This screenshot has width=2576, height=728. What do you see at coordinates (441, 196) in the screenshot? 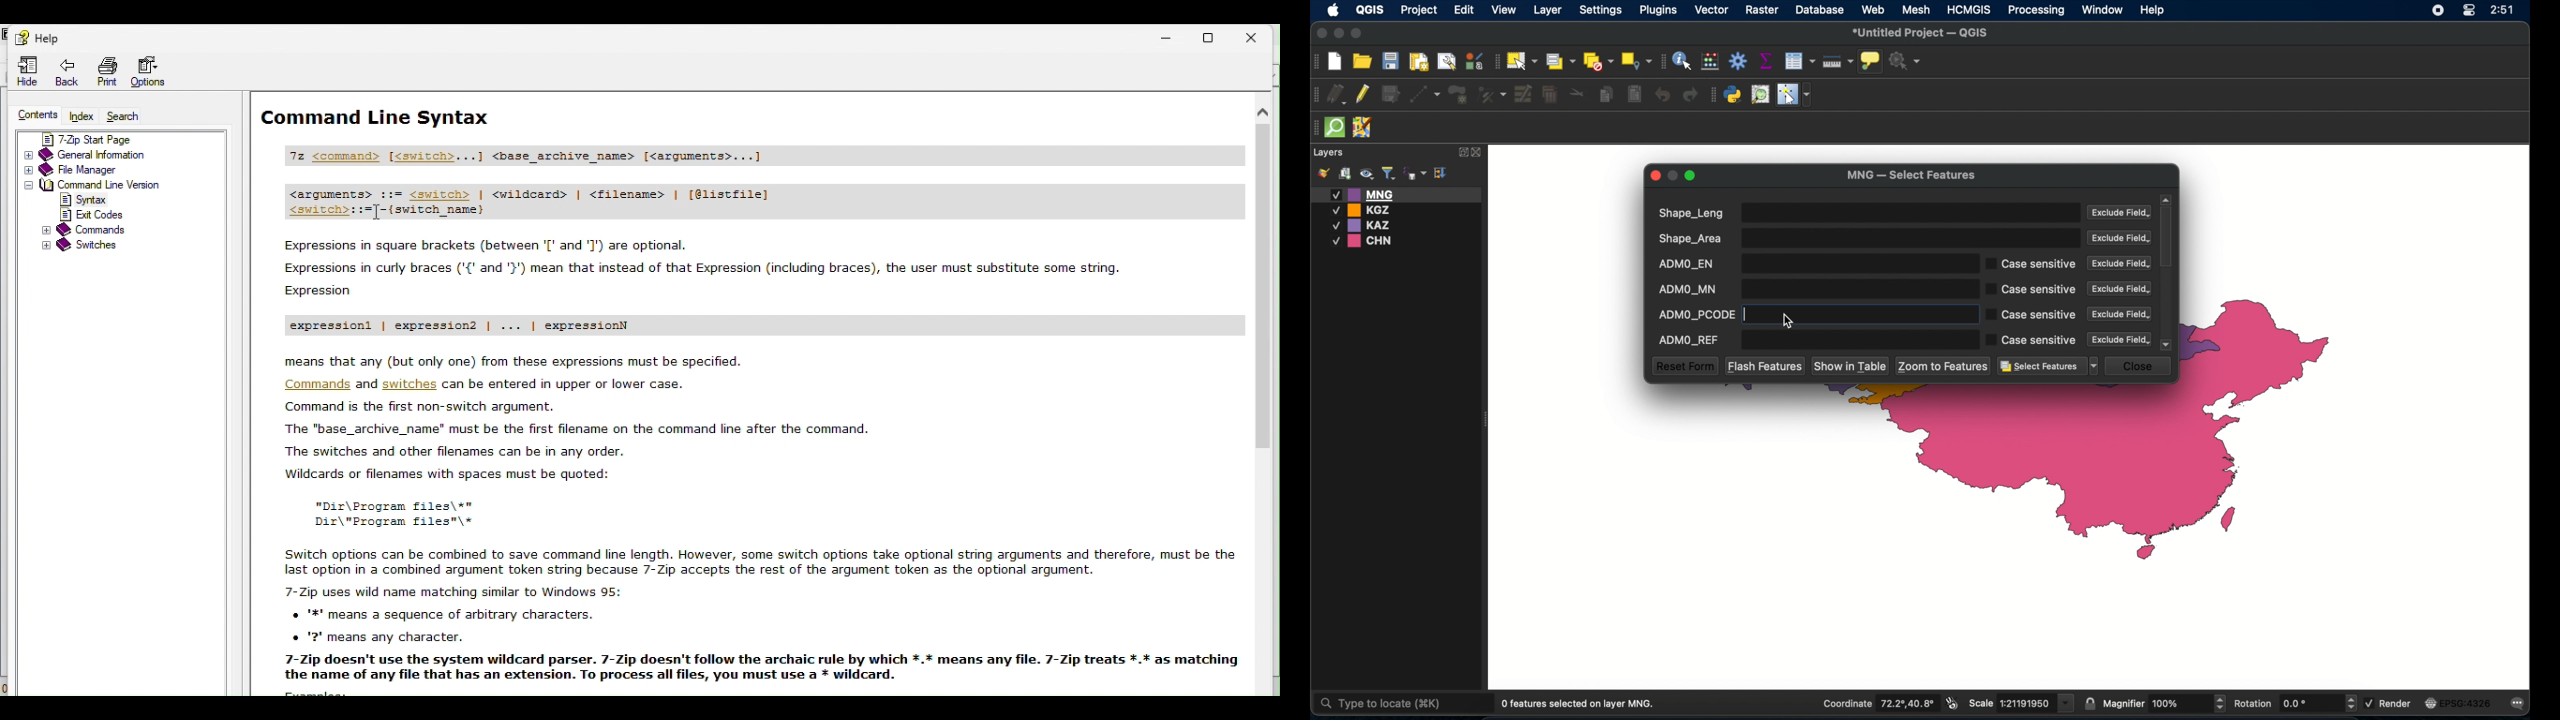
I see `<switch>` at bounding box center [441, 196].